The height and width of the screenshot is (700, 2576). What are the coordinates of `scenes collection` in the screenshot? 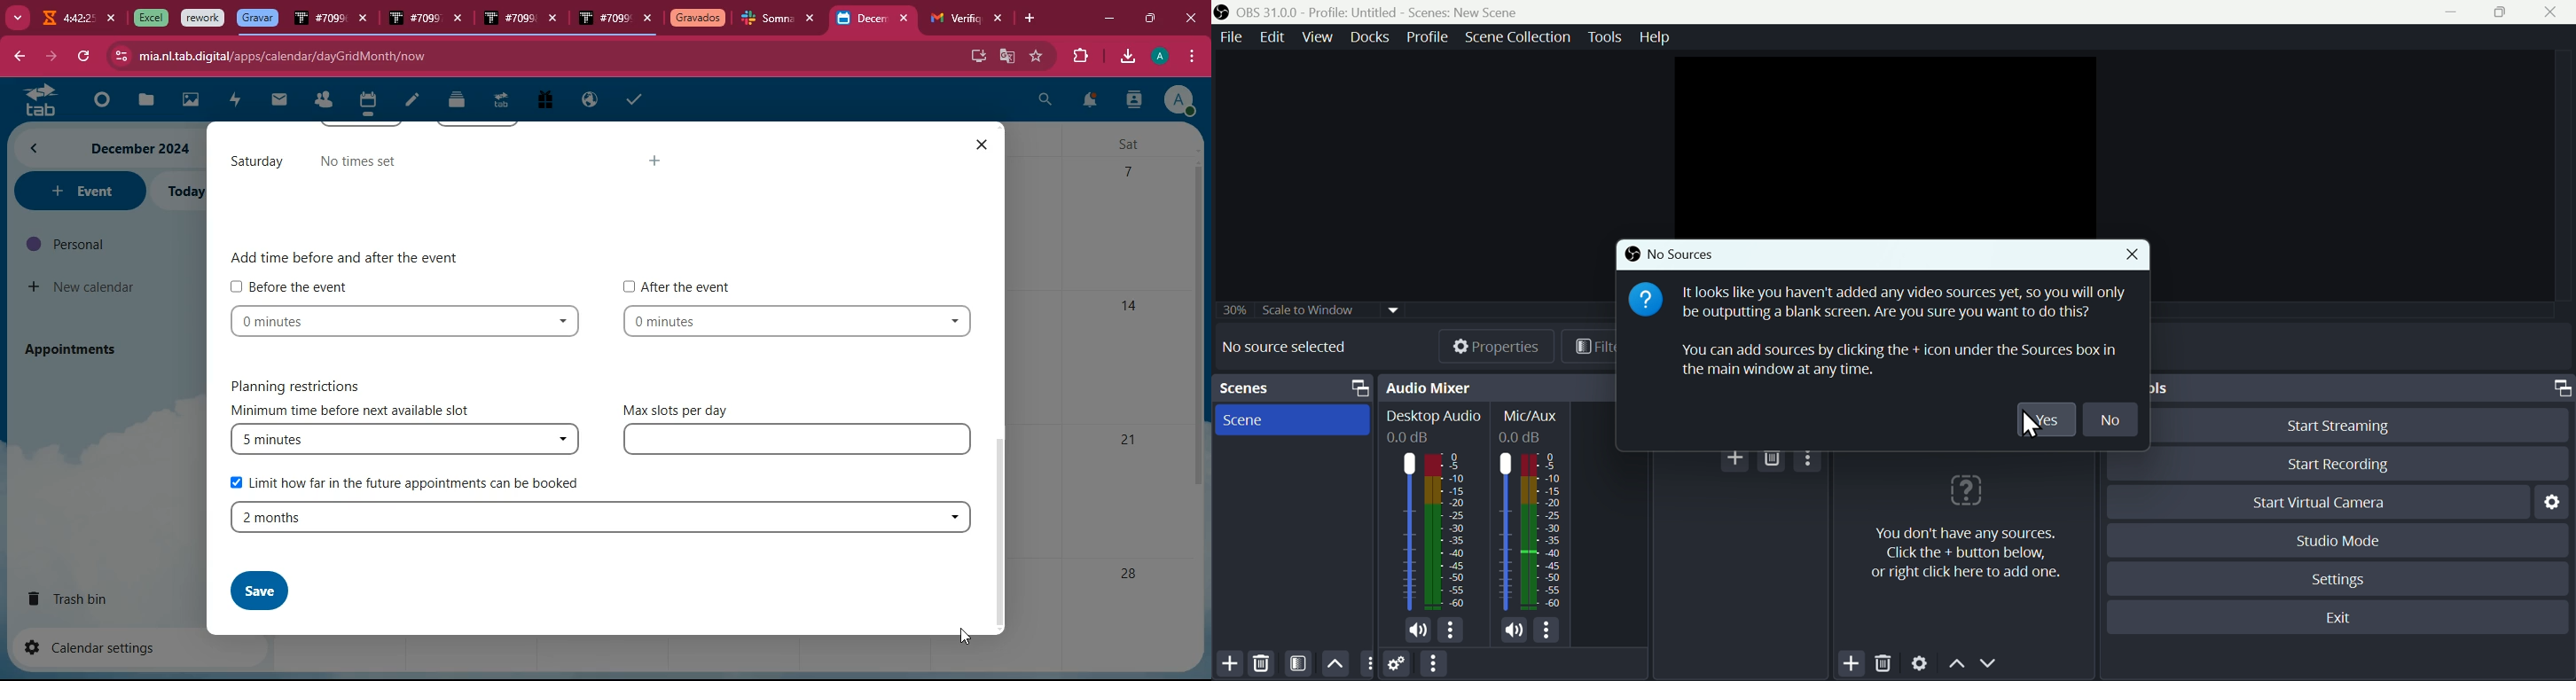 It's located at (1517, 37).